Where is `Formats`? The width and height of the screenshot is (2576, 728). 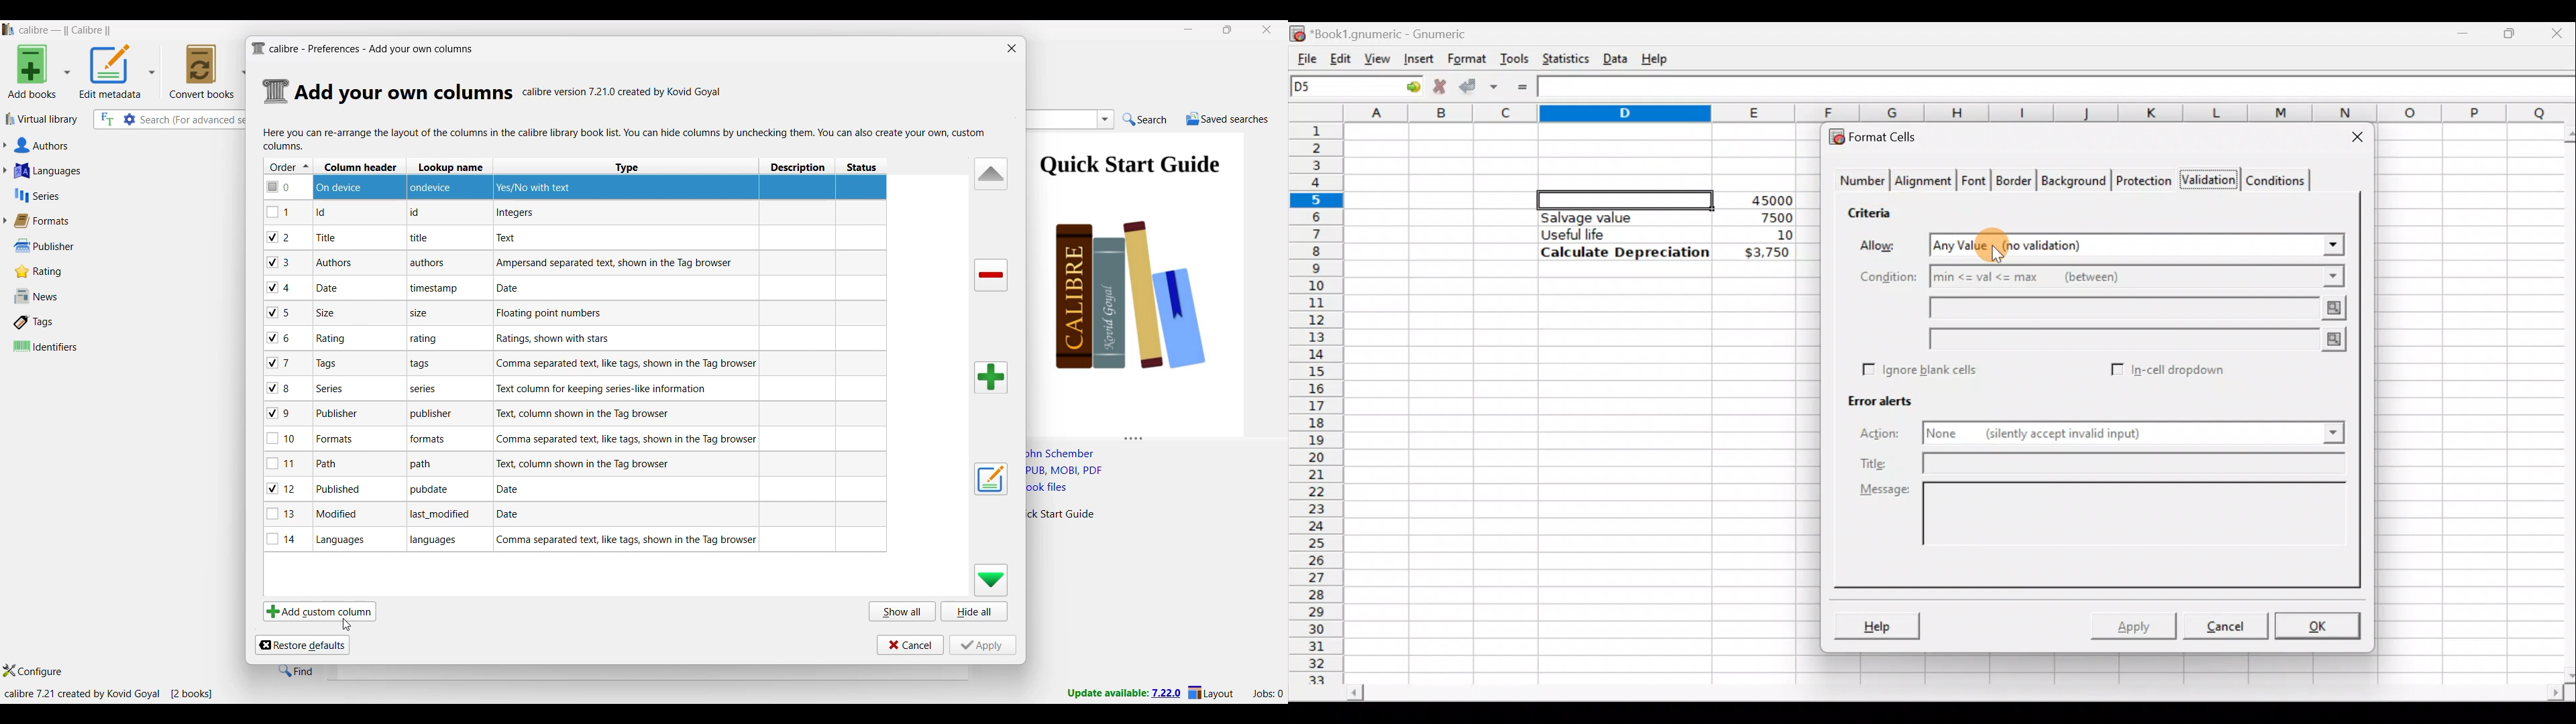
Formats is located at coordinates (48, 221).